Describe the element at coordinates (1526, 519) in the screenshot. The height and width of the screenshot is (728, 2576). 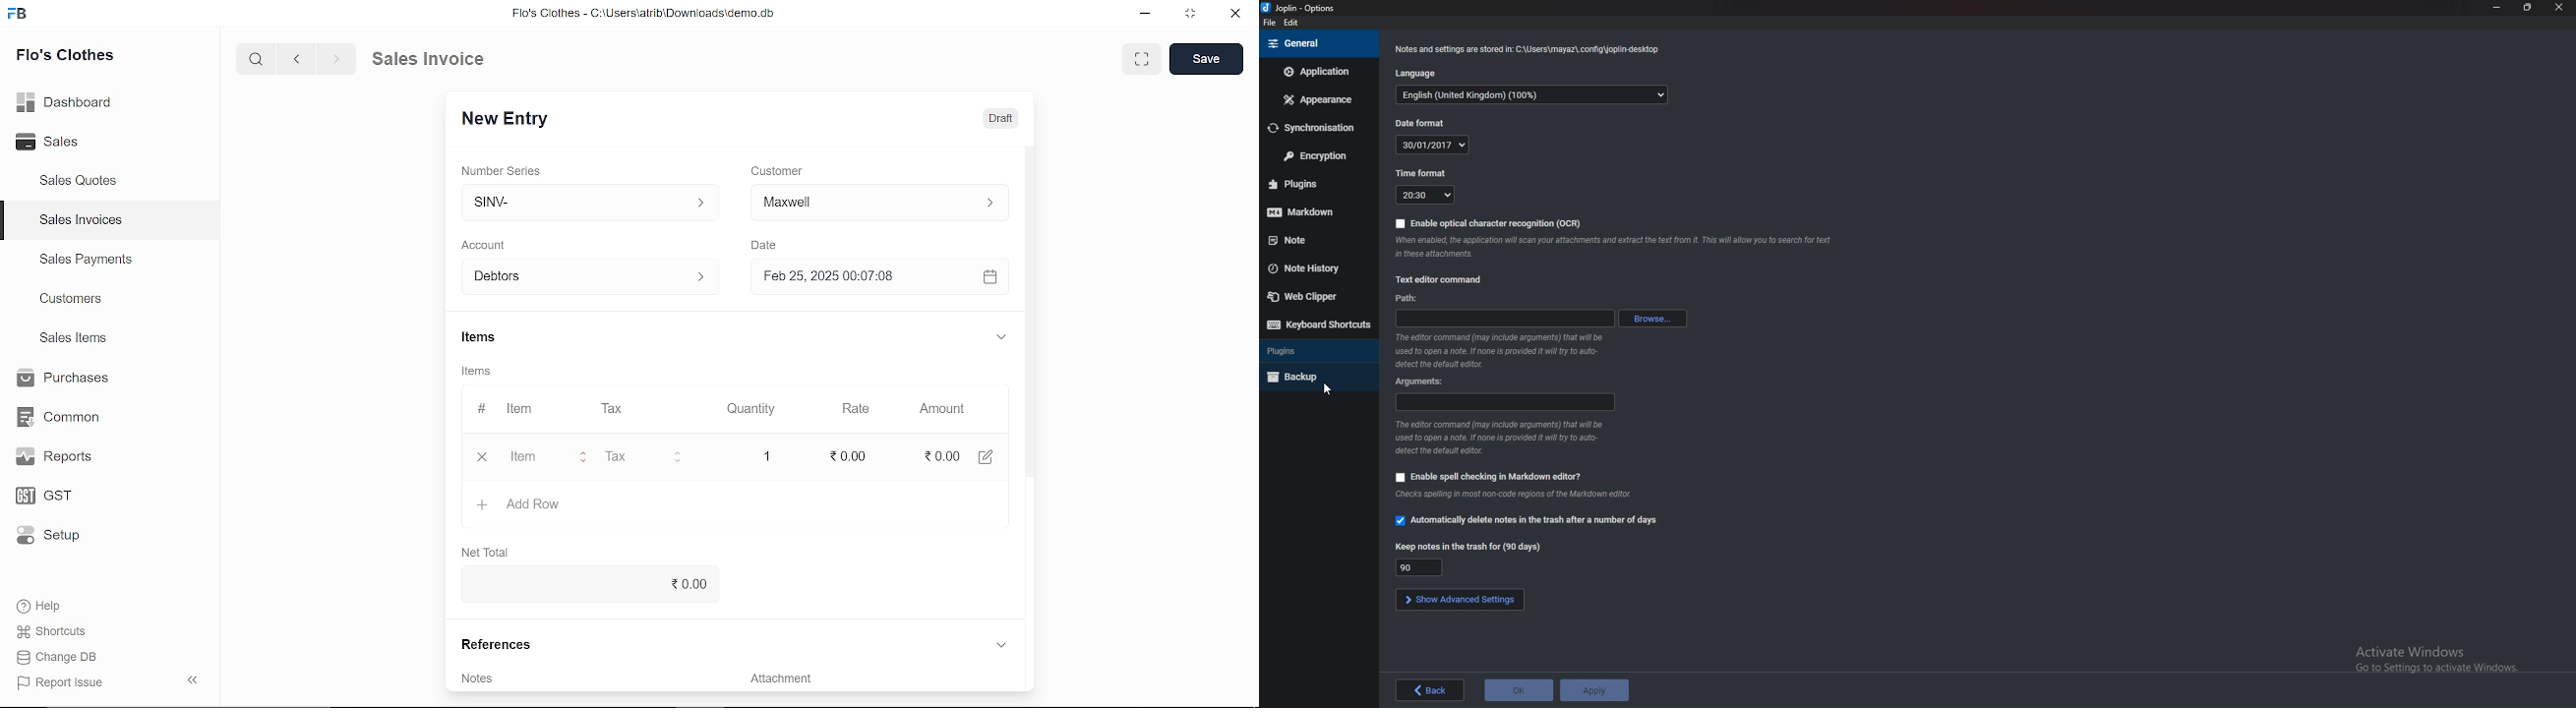
I see `Automatically delete notes` at that location.